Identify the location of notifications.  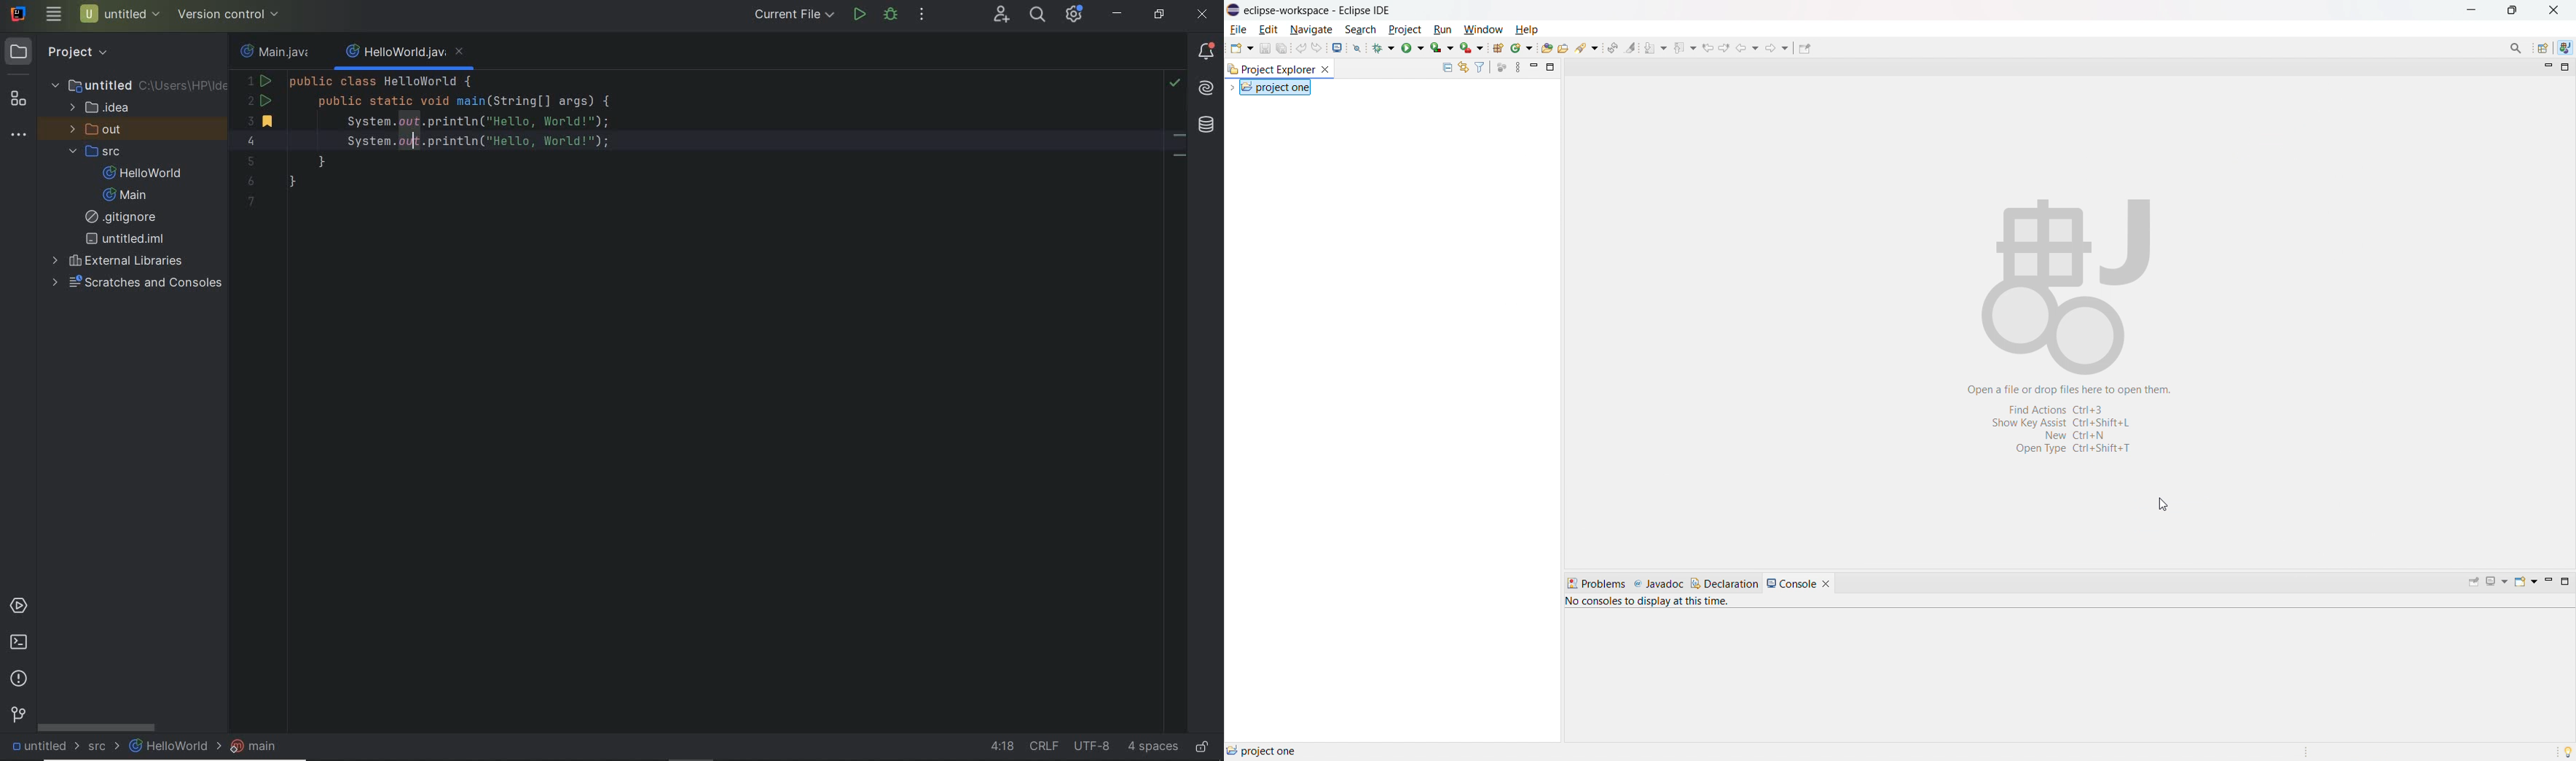
(1206, 53).